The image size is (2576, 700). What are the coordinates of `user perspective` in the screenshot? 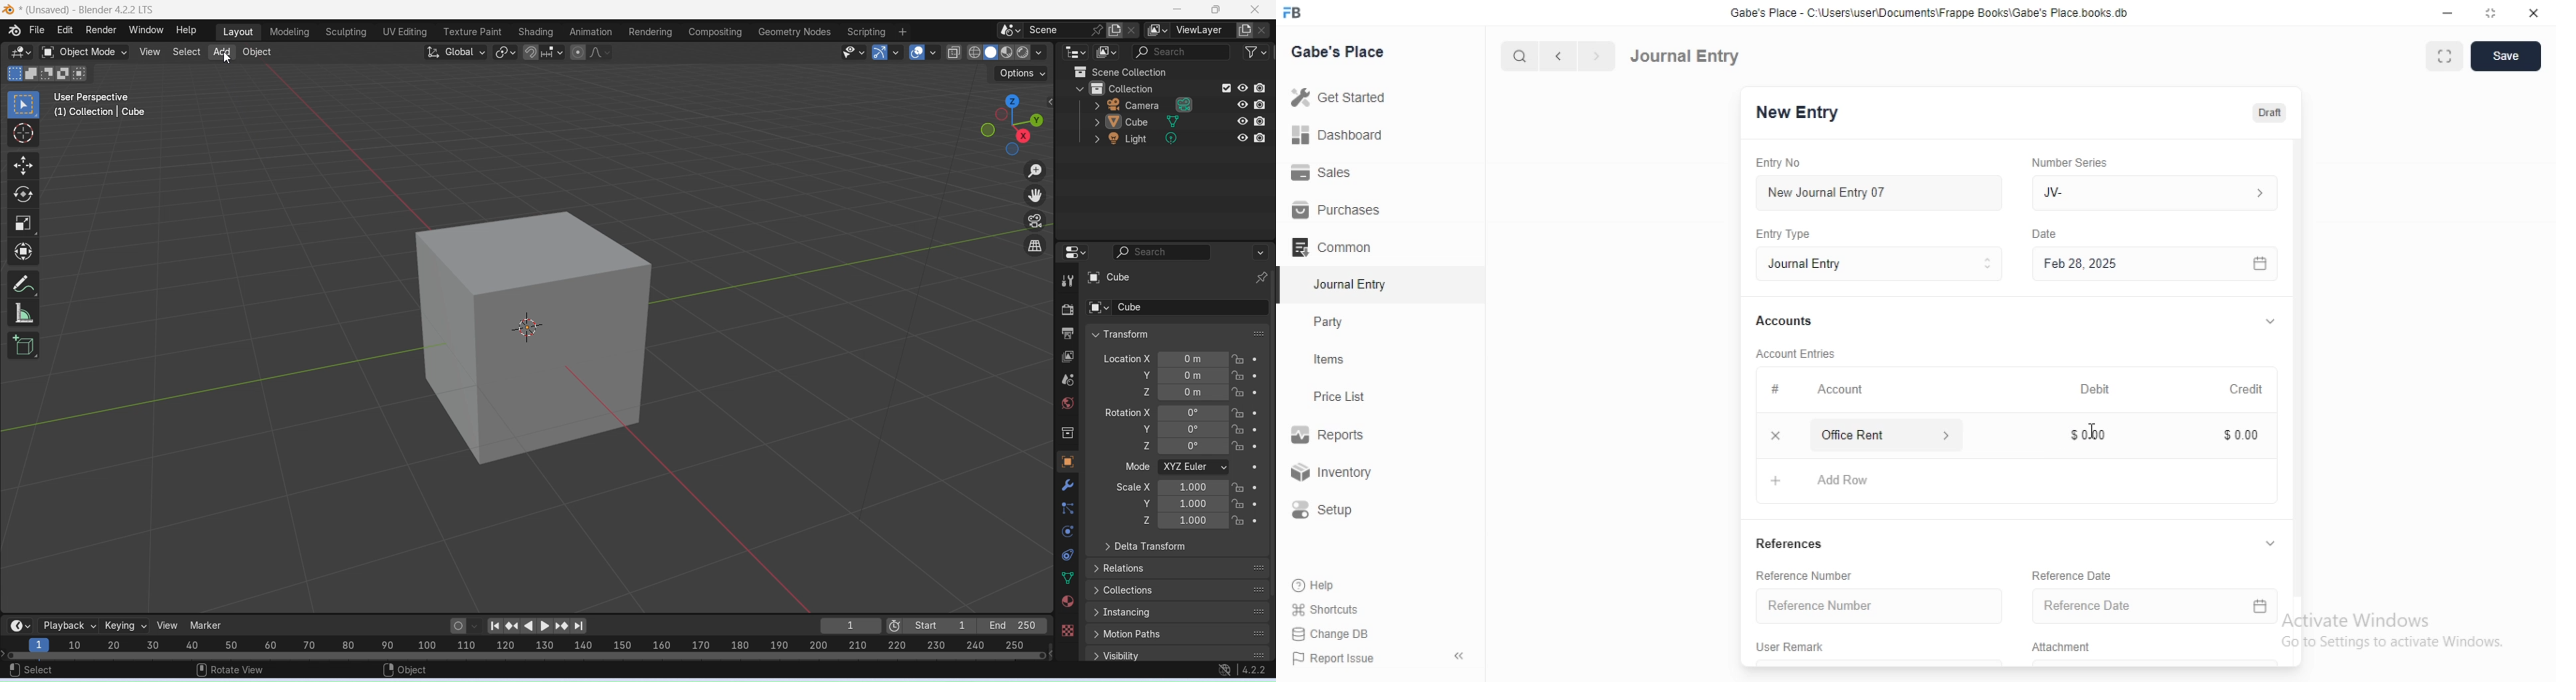 It's located at (96, 98).